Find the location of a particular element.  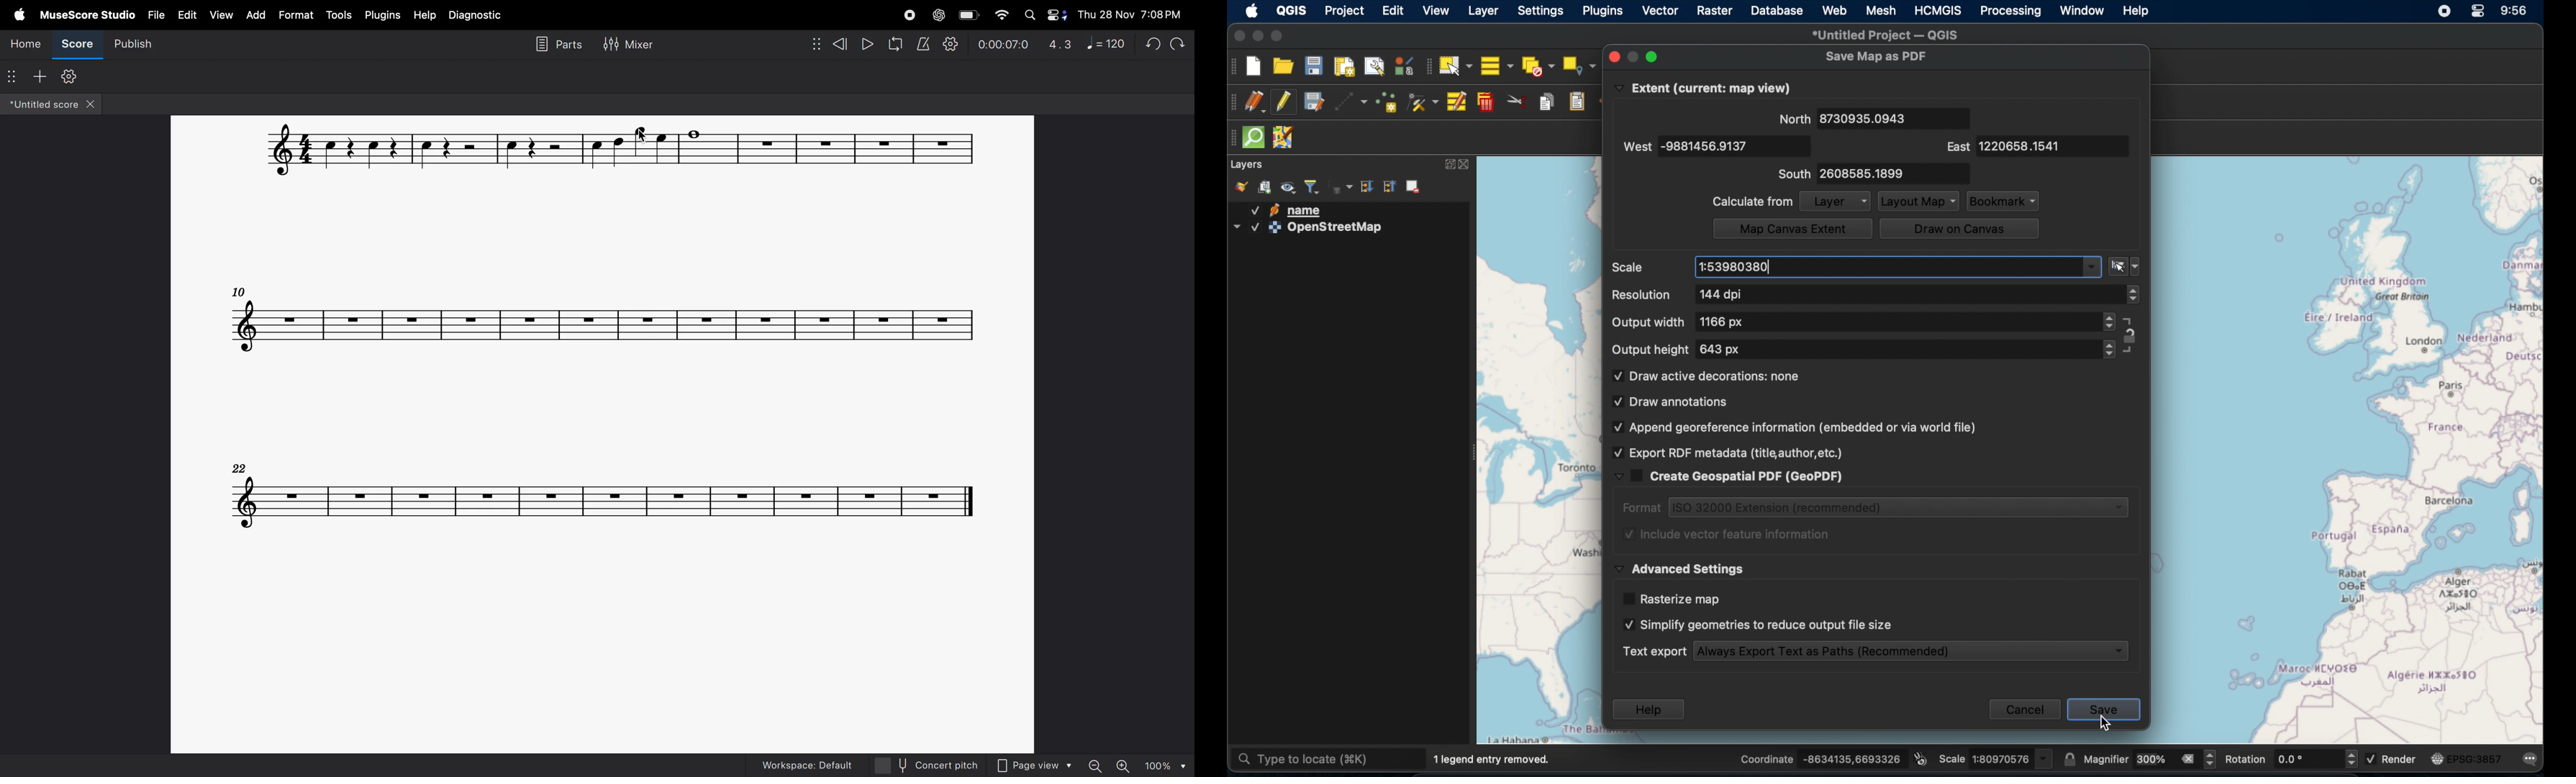

select features by area. or single click is located at coordinates (1456, 66).